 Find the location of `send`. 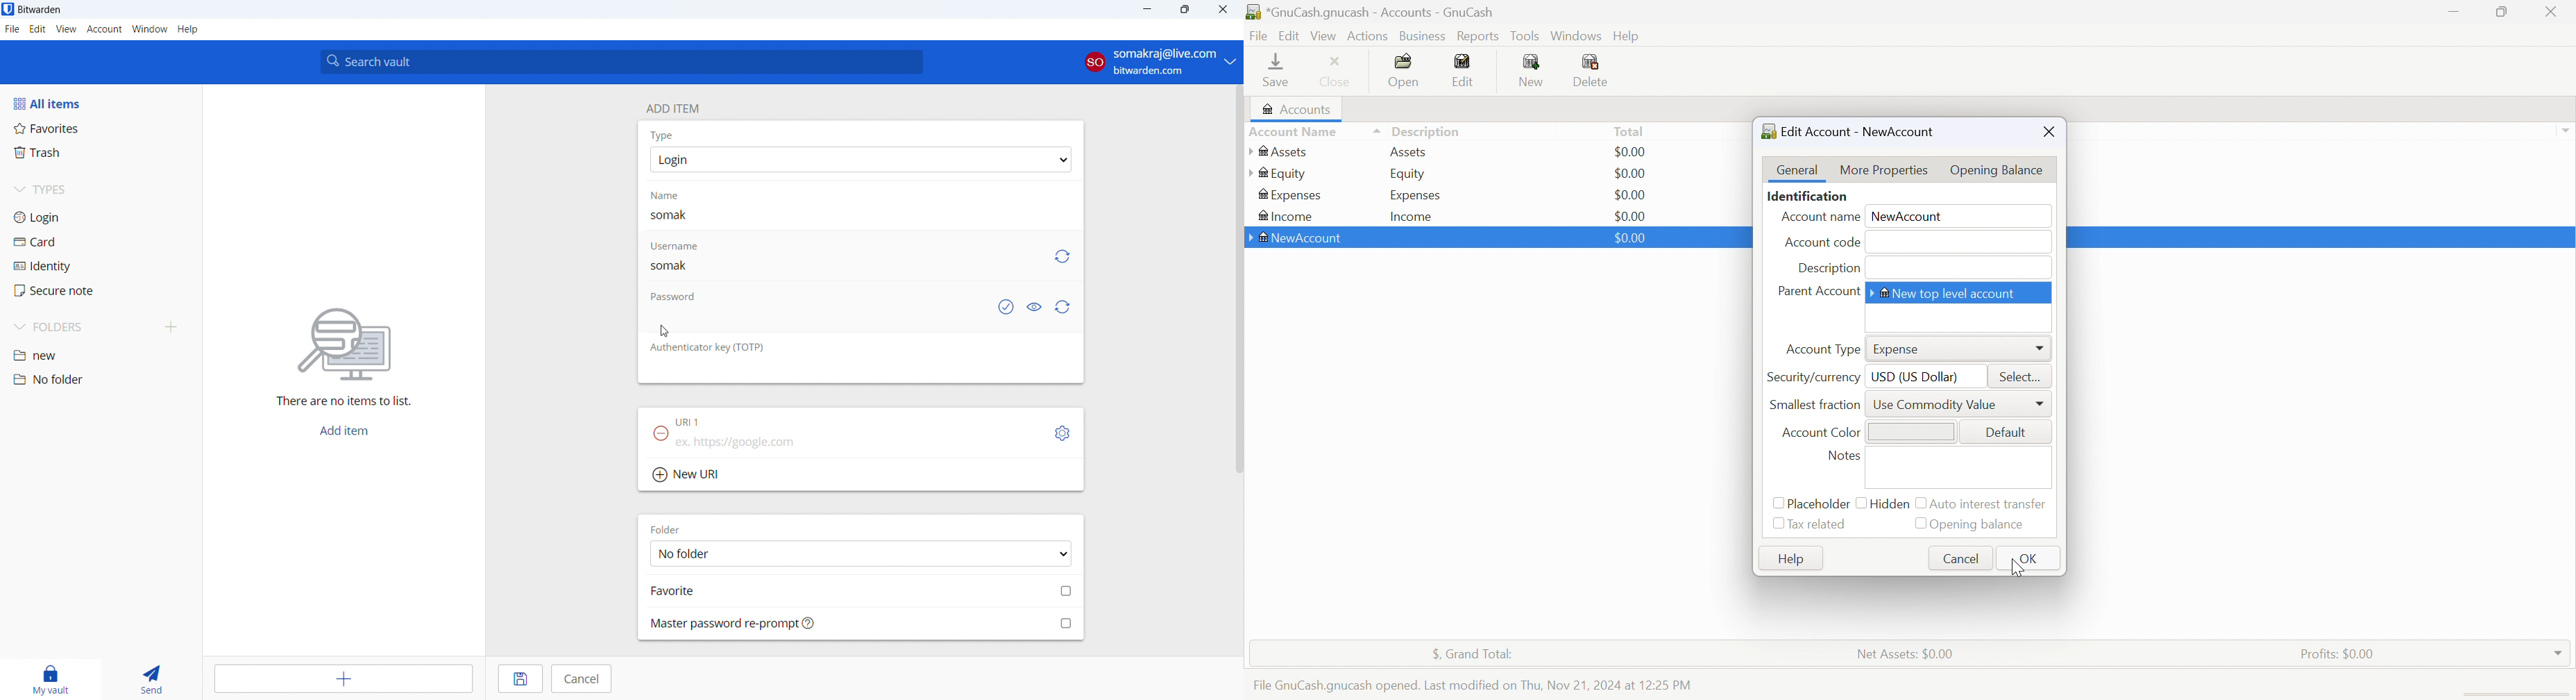

send is located at coordinates (150, 679).